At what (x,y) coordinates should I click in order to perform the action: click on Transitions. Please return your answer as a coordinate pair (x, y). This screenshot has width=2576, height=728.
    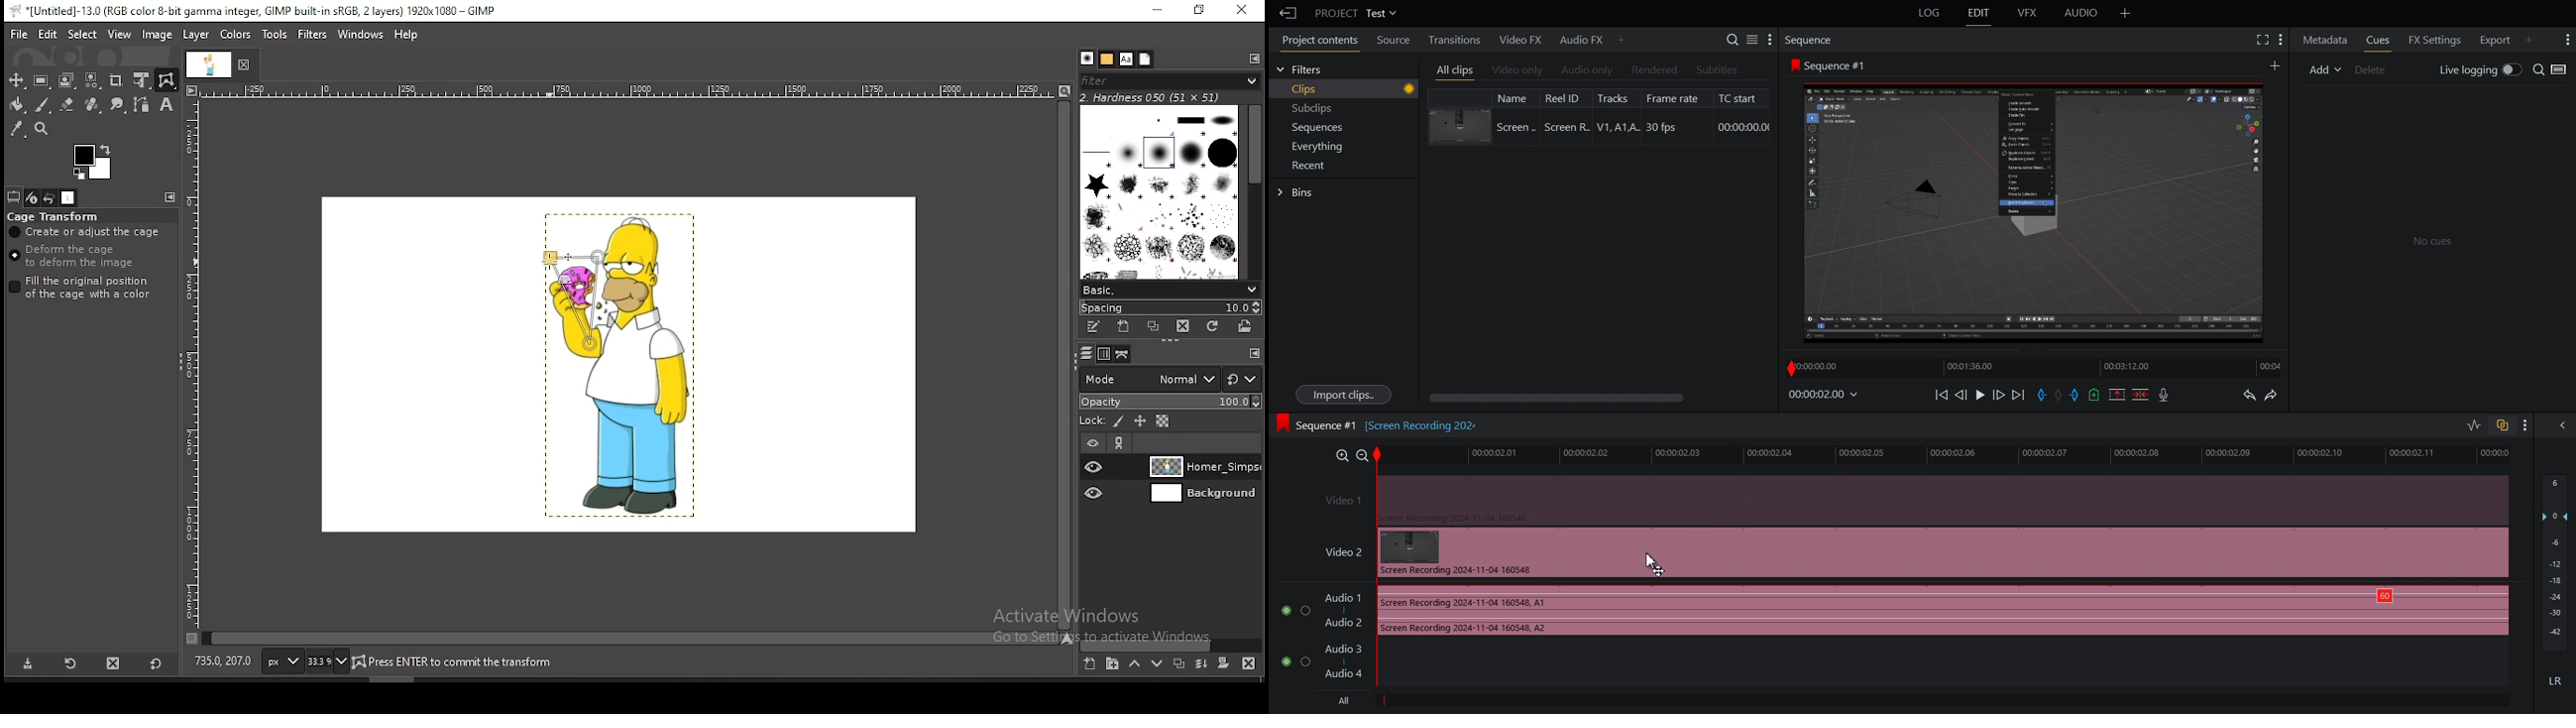
    Looking at the image, I should click on (1450, 39).